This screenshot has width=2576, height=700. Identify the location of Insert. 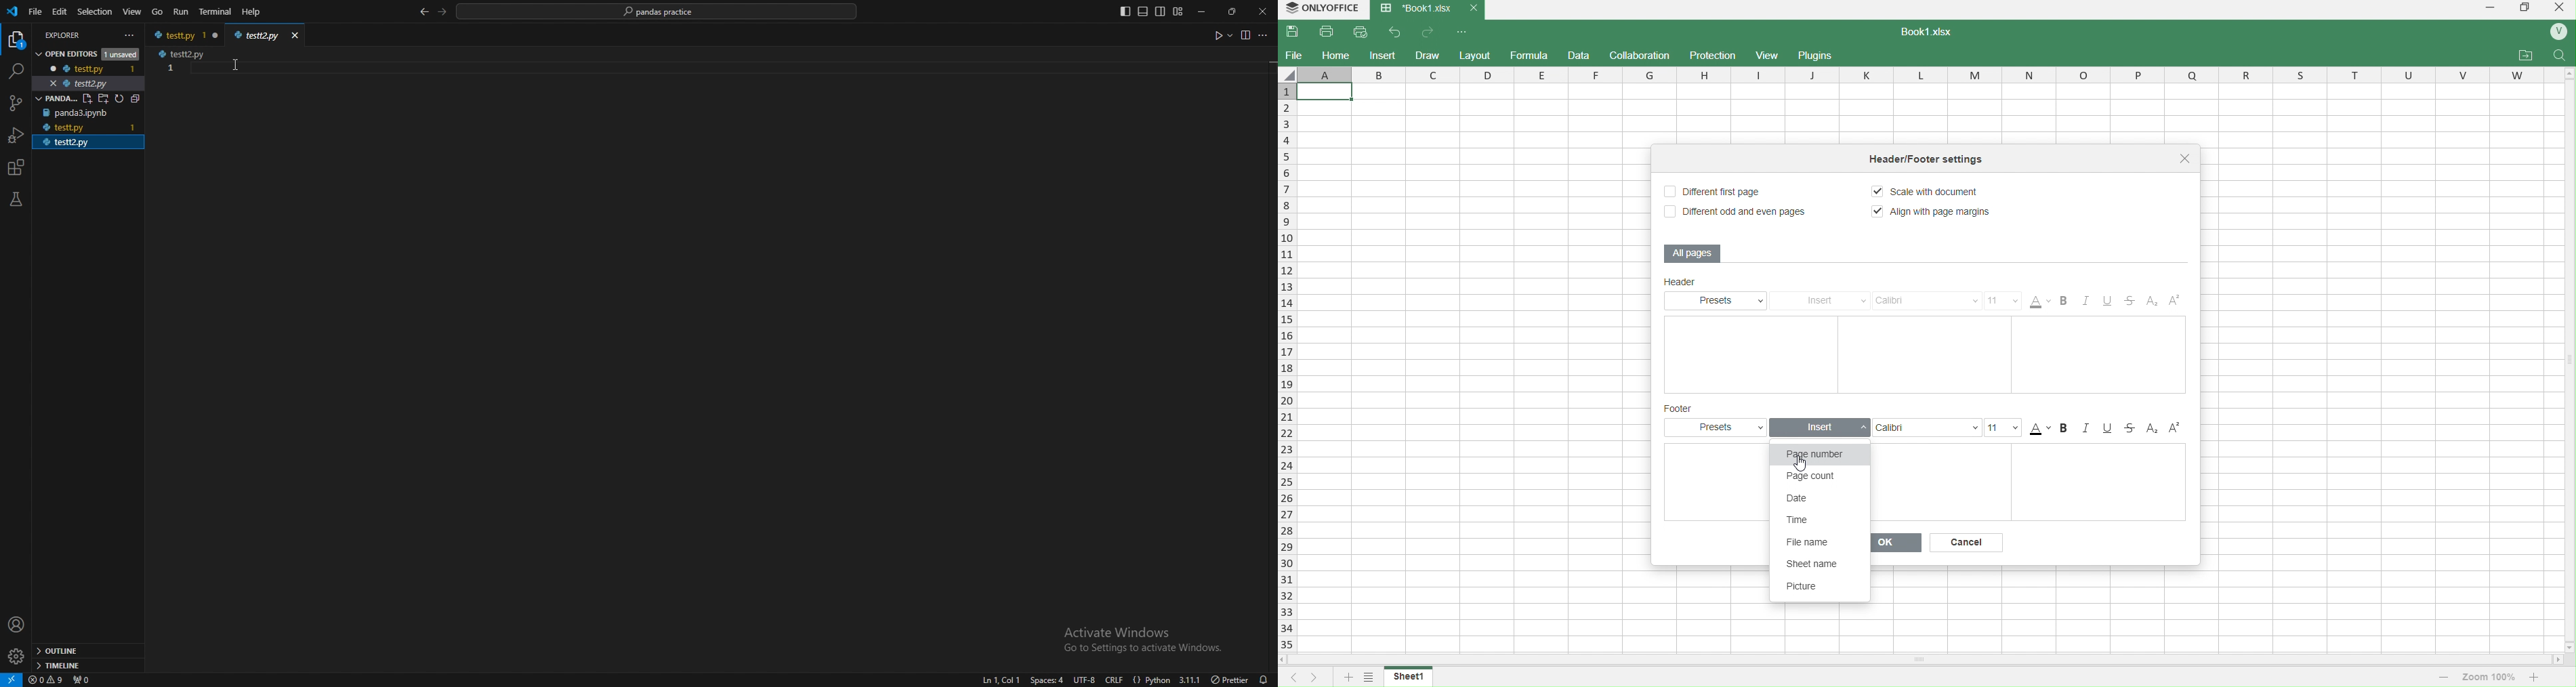
(1821, 427).